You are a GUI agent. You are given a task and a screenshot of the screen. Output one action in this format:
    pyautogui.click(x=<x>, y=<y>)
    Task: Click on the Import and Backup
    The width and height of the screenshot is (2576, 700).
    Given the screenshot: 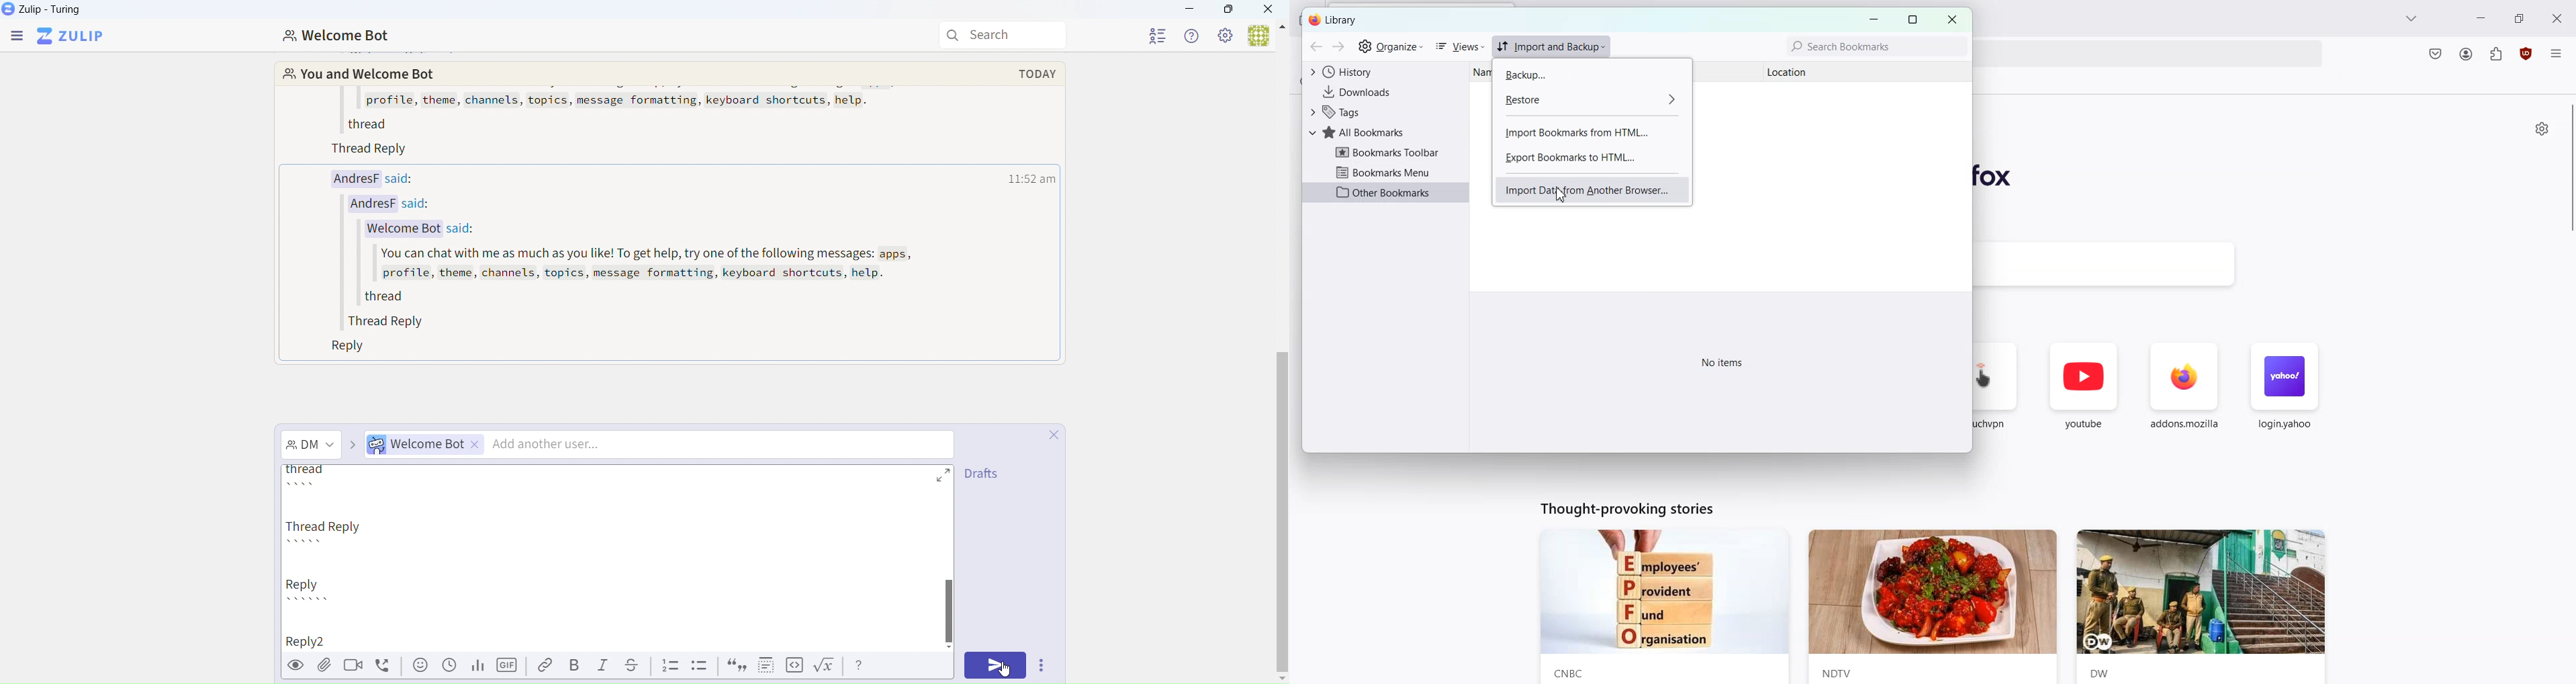 What is the action you would take?
    pyautogui.click(x=1551, y=47)
    